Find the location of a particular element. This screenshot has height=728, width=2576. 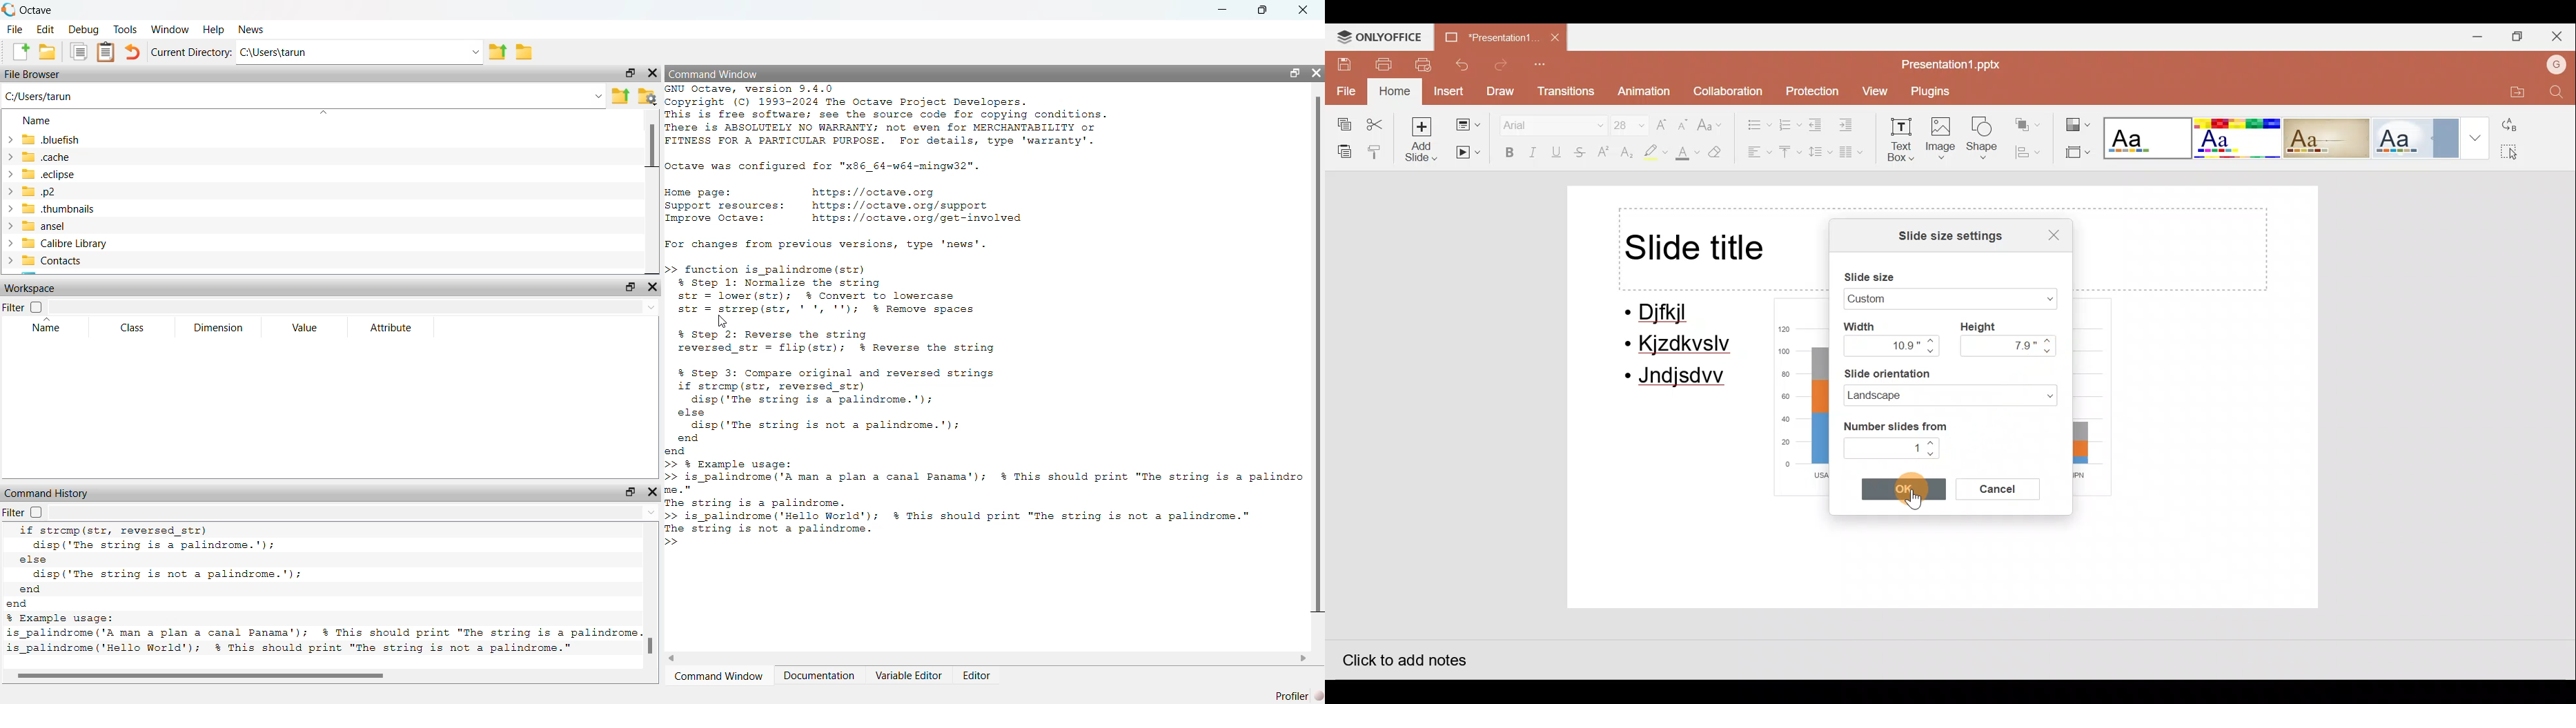

Decrease indent is located at coordinates (1818, 125).